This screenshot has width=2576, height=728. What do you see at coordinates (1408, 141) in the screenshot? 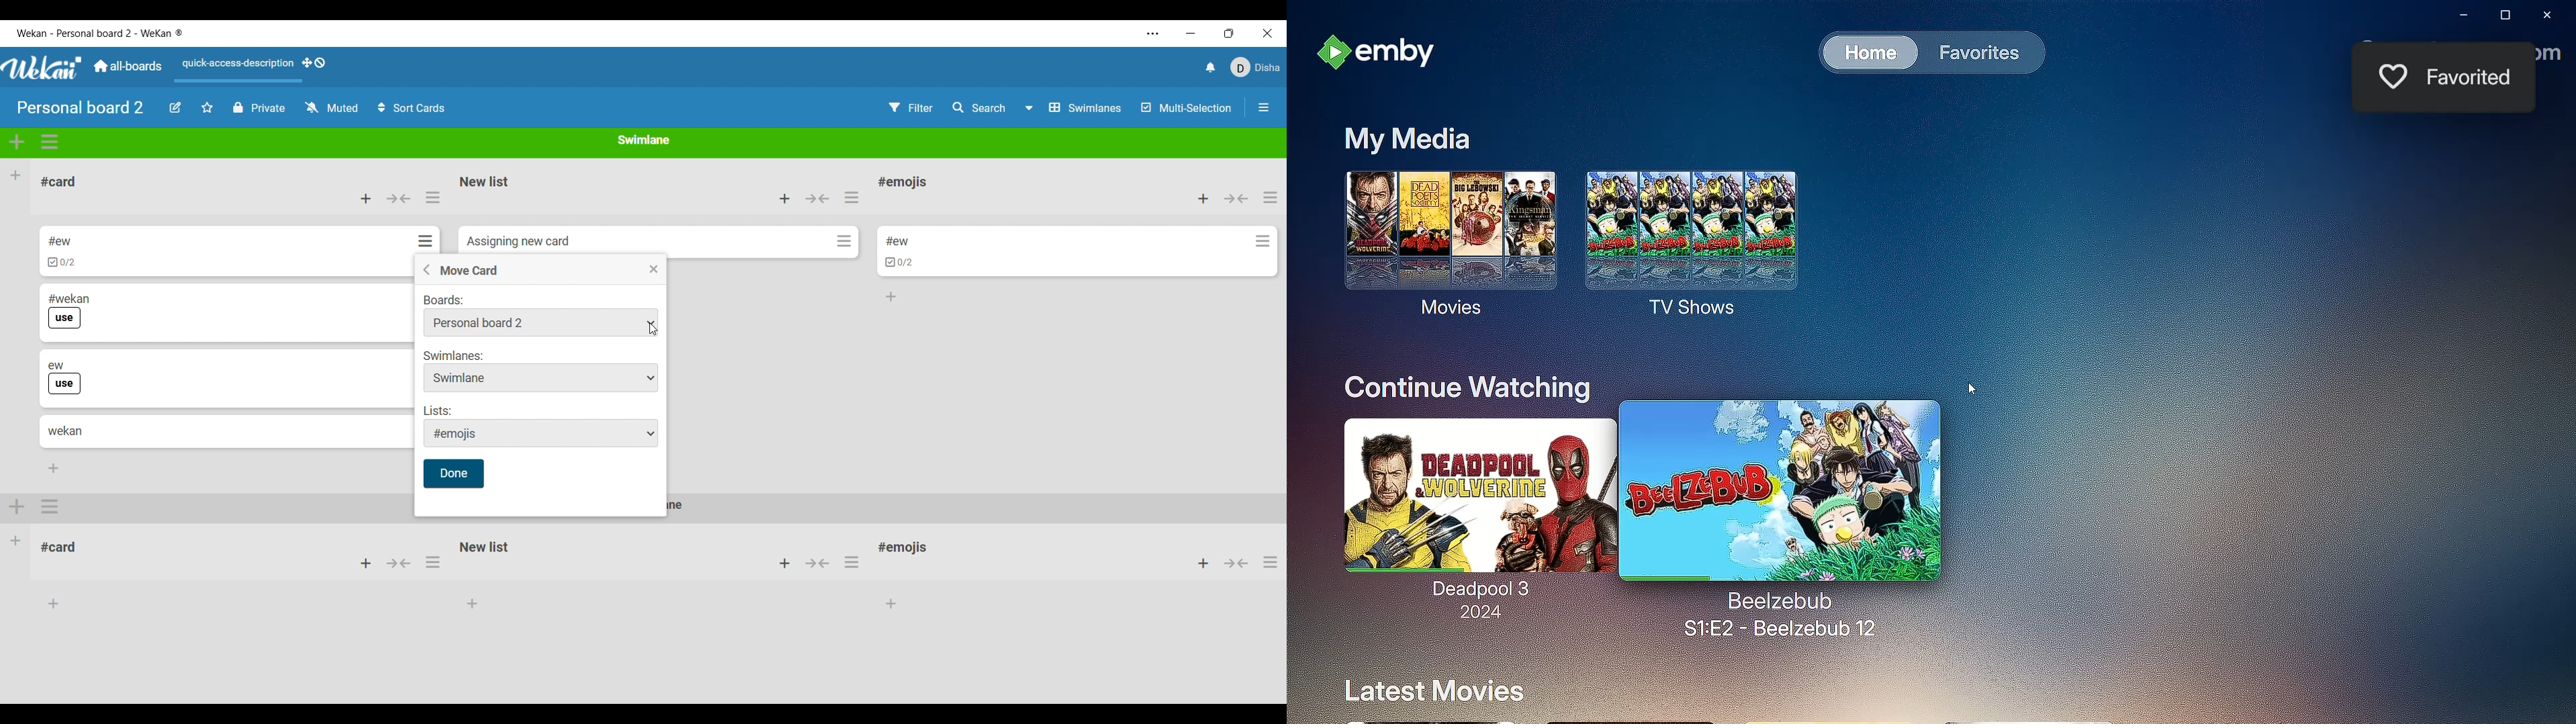
I see `My Media` at bounding box center [1408, 141].